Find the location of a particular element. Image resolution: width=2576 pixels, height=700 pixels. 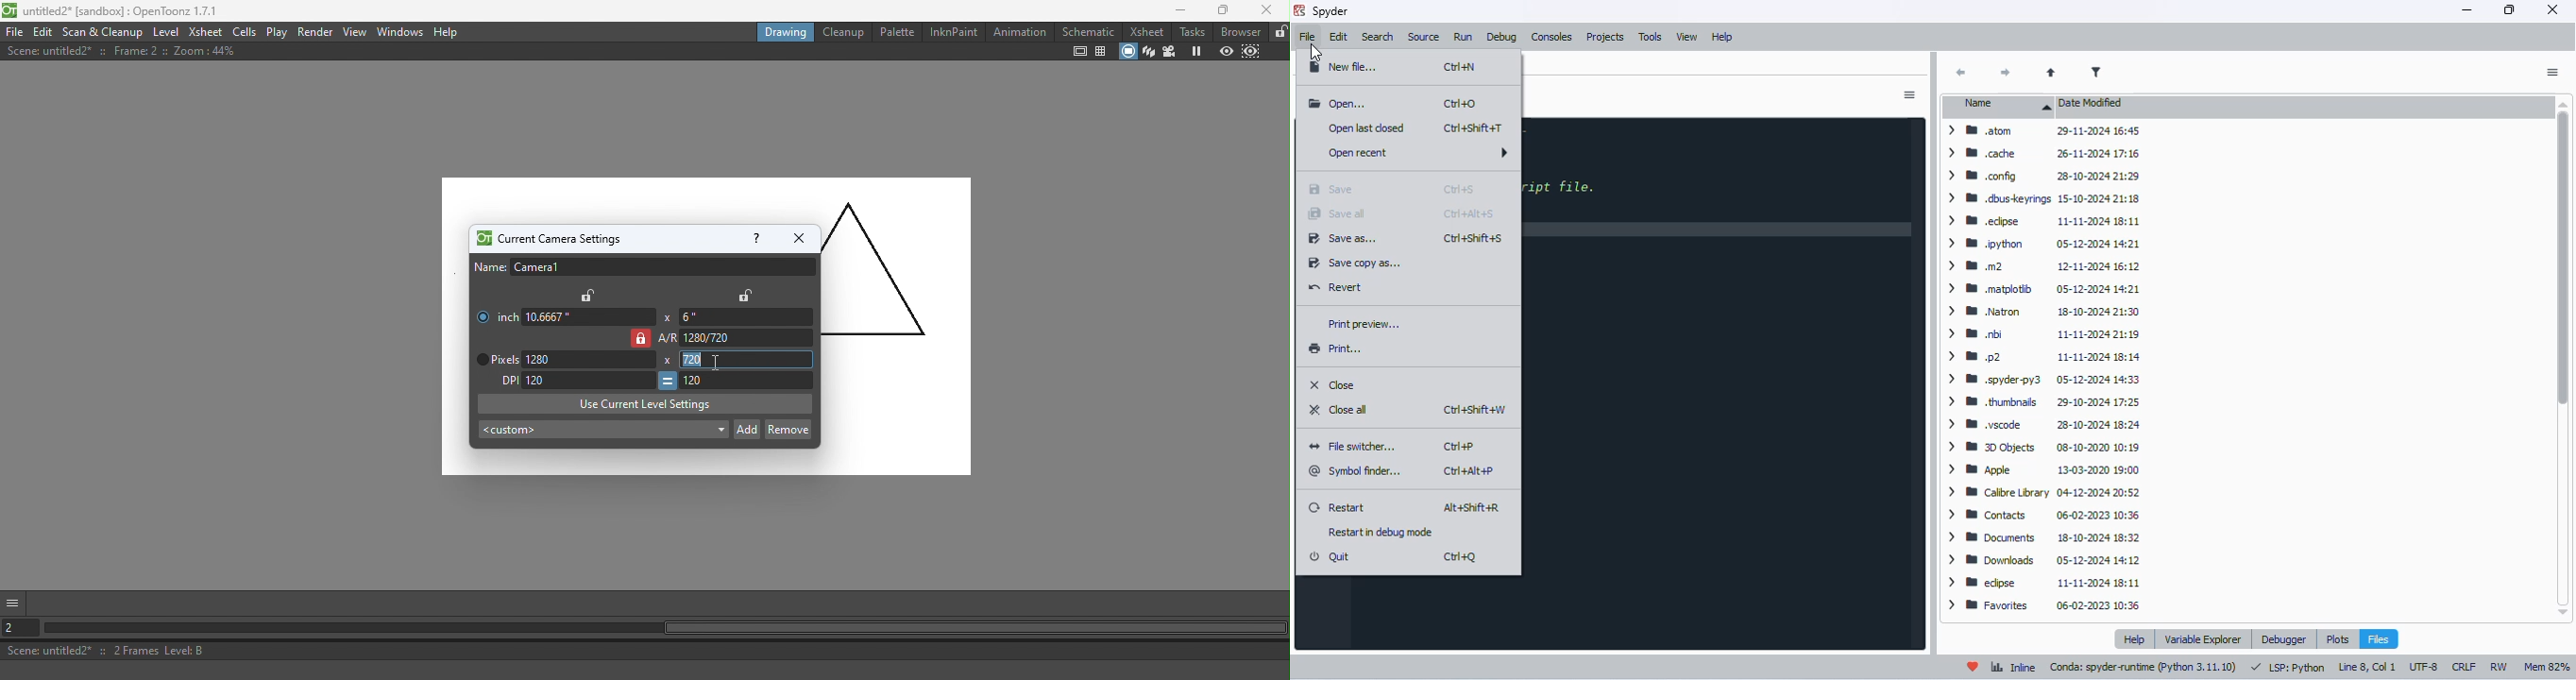

parent is located at coordinates (2049, 73).